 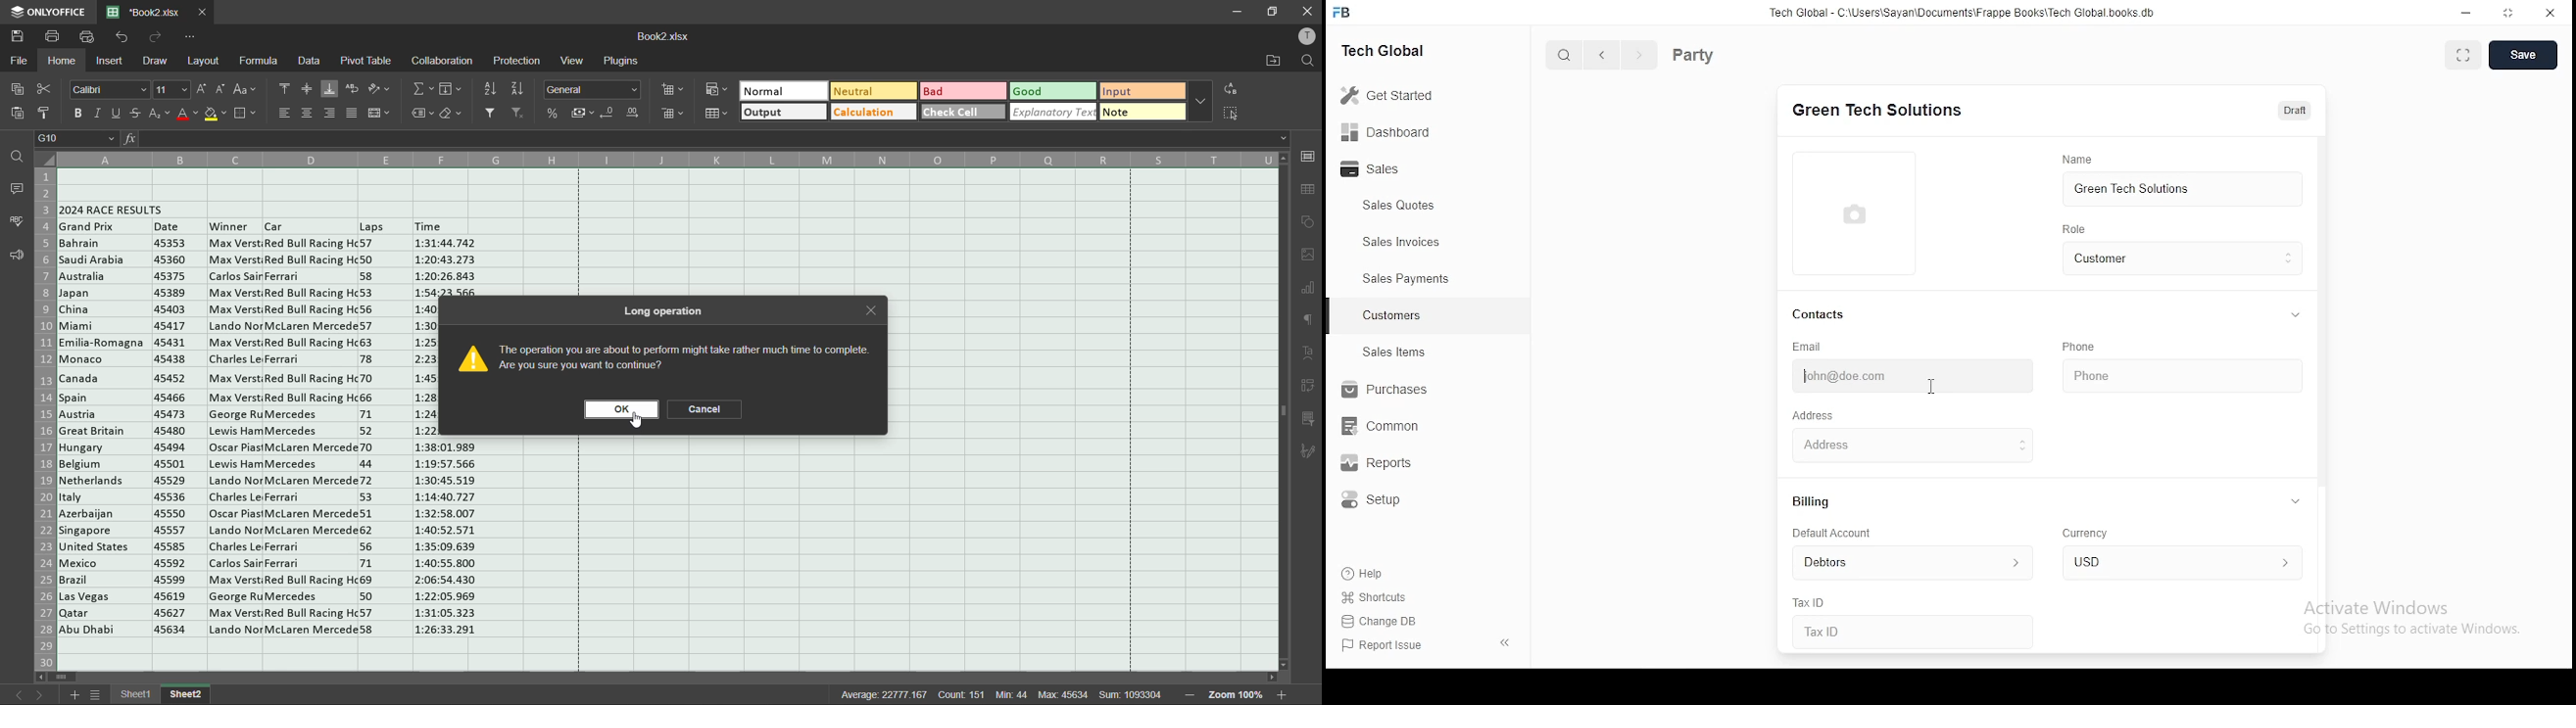 I want to click on billing, so click(x=1813, y=503).